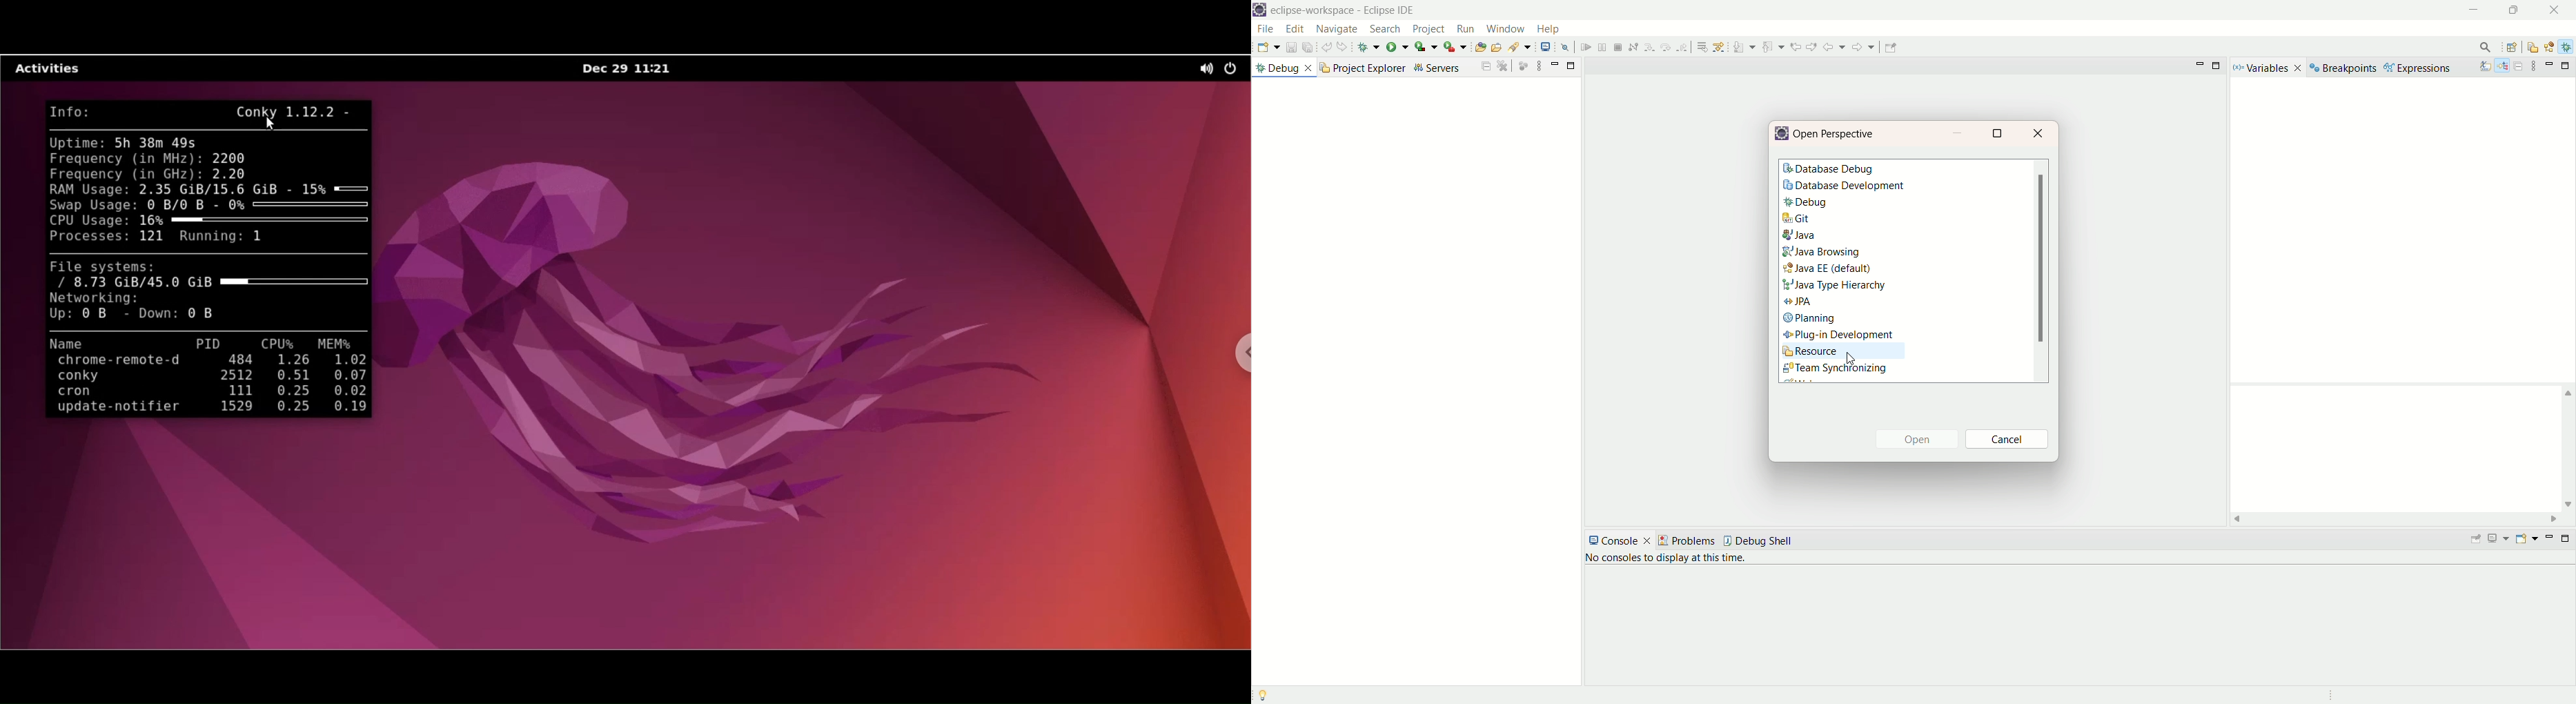 This screenshot has width=2576, height=728. Describe the element at coordinates (1836, 371) in the screenshot. I see `team synchronizing` at that location.